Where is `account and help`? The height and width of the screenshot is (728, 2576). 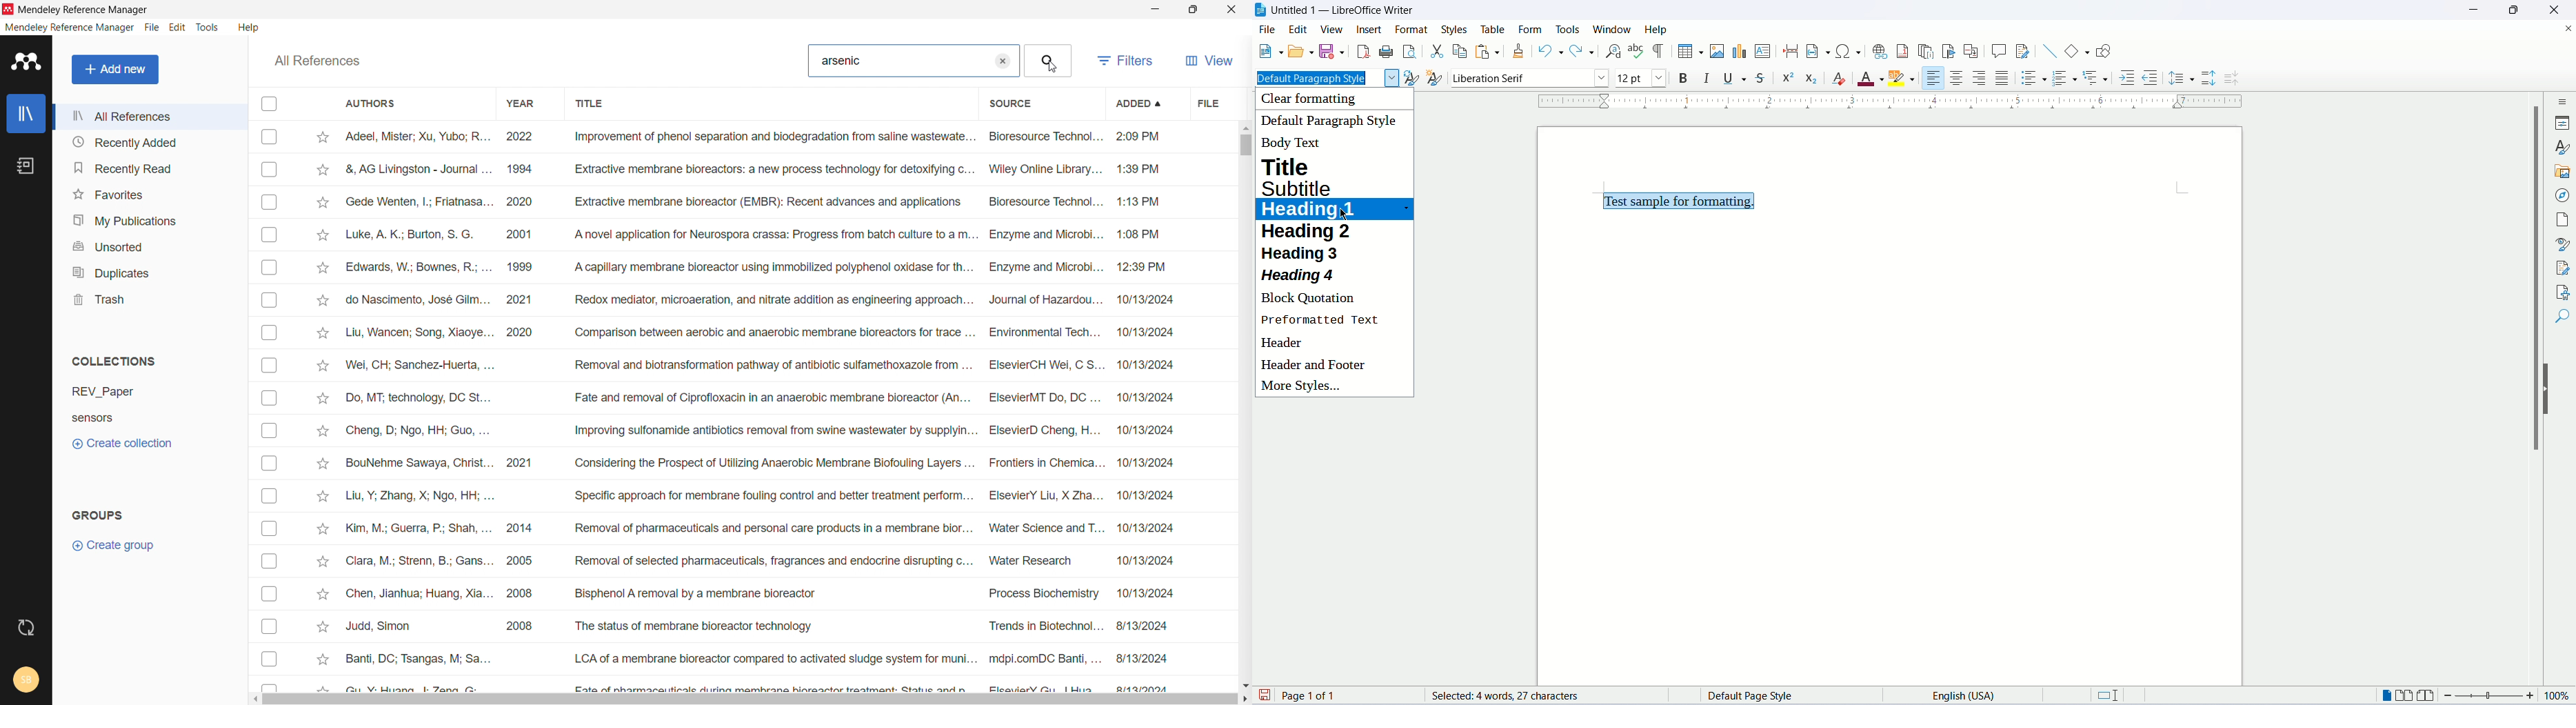 account and help is located at coordinates (26, 680).